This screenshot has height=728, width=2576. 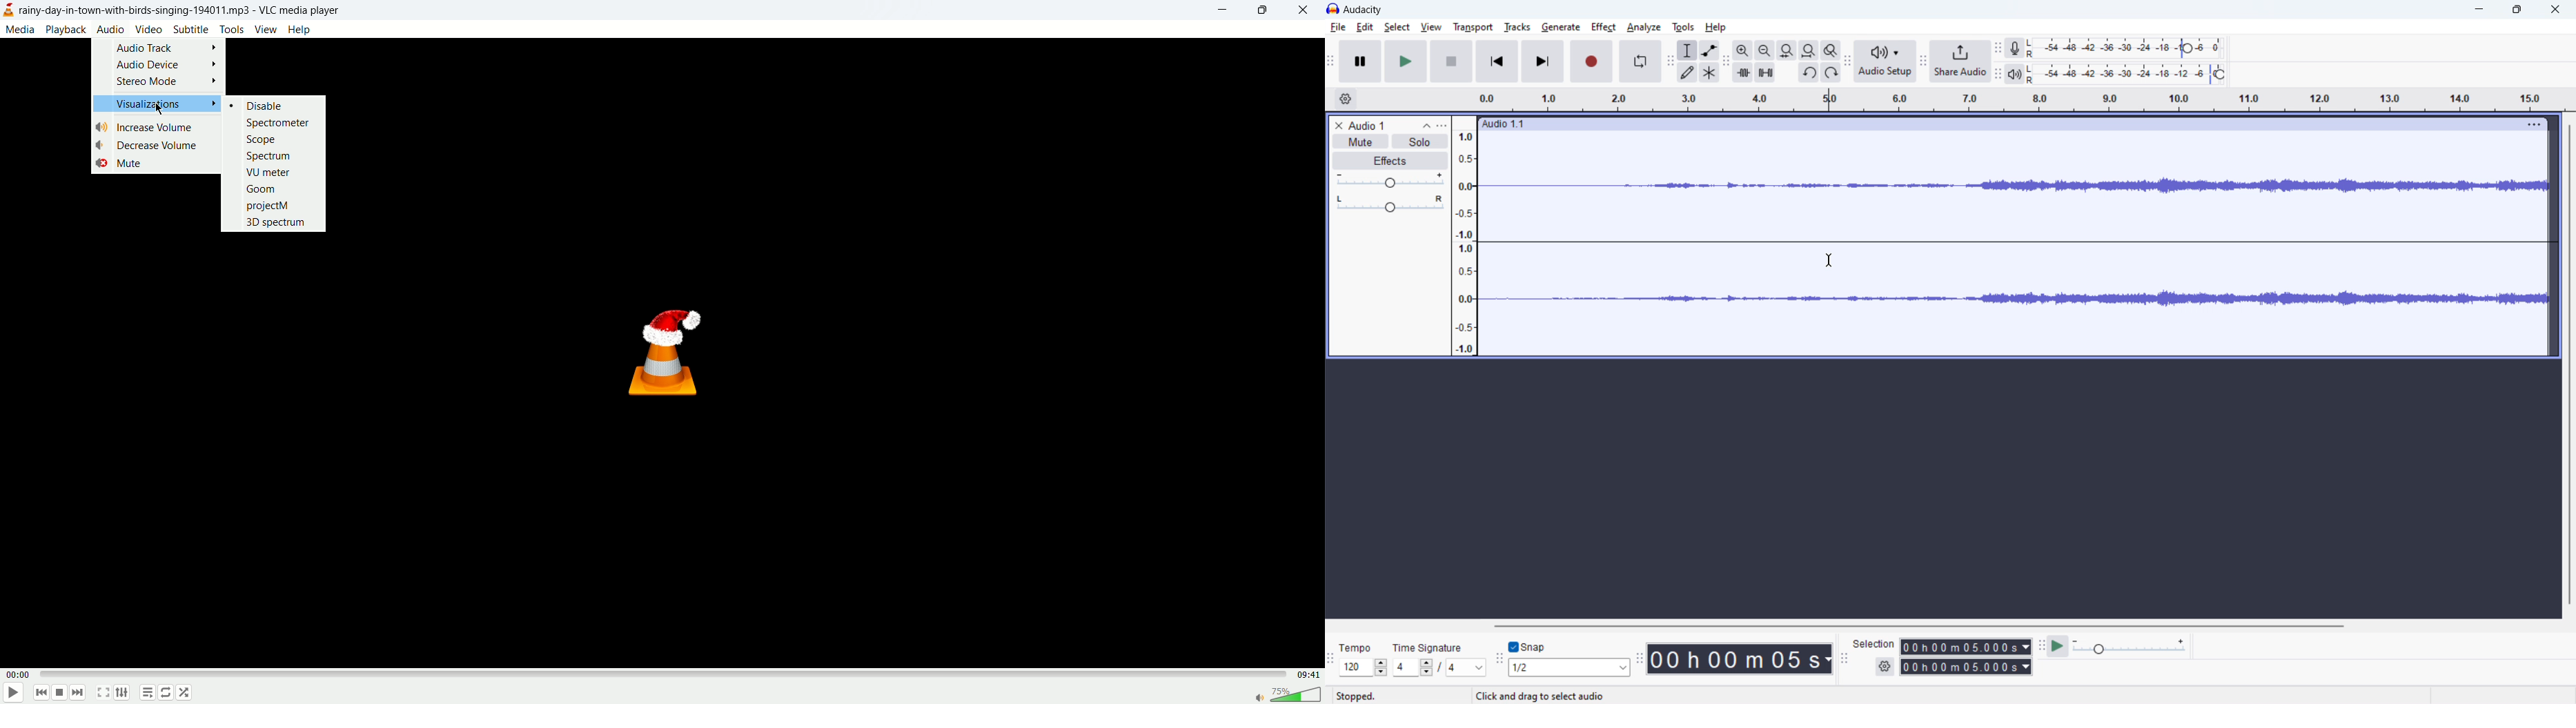 What do you see at coordinates (1442, 125) in the screenshot?
I see `view menu` at bounding box center [1442, 125].